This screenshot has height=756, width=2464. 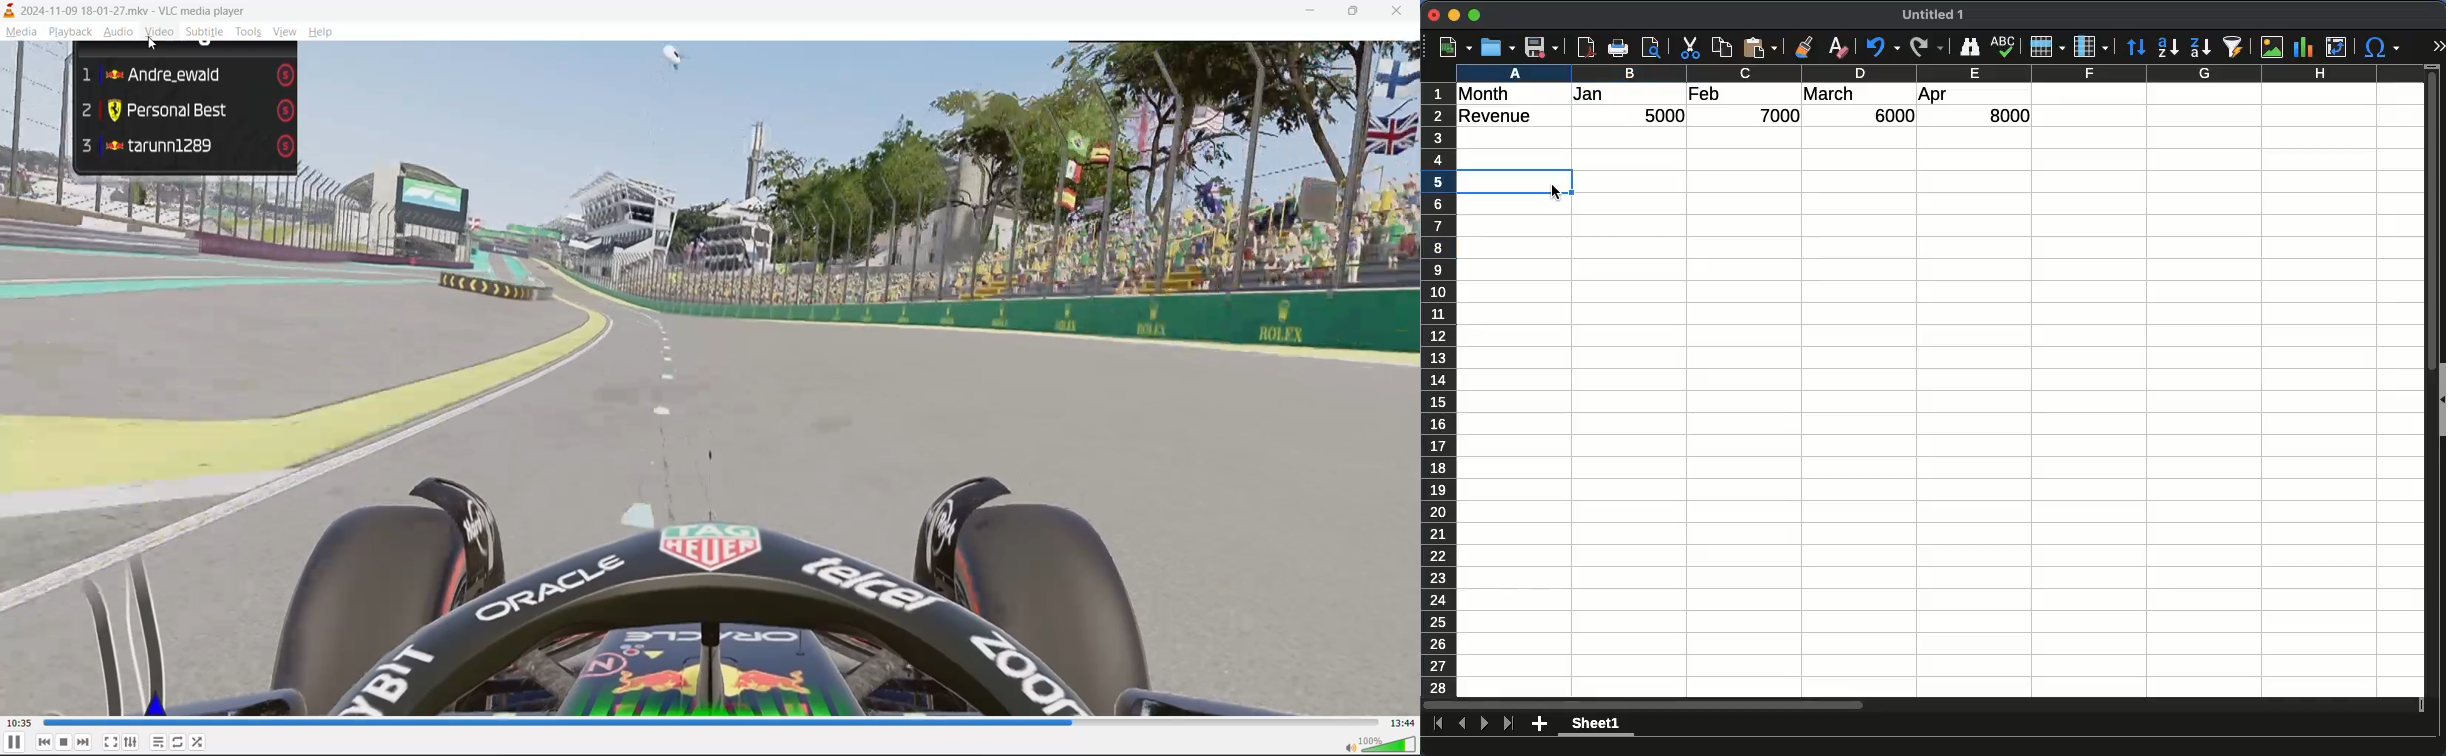 I want to click on sheet1, so click(x=1596, y=725).